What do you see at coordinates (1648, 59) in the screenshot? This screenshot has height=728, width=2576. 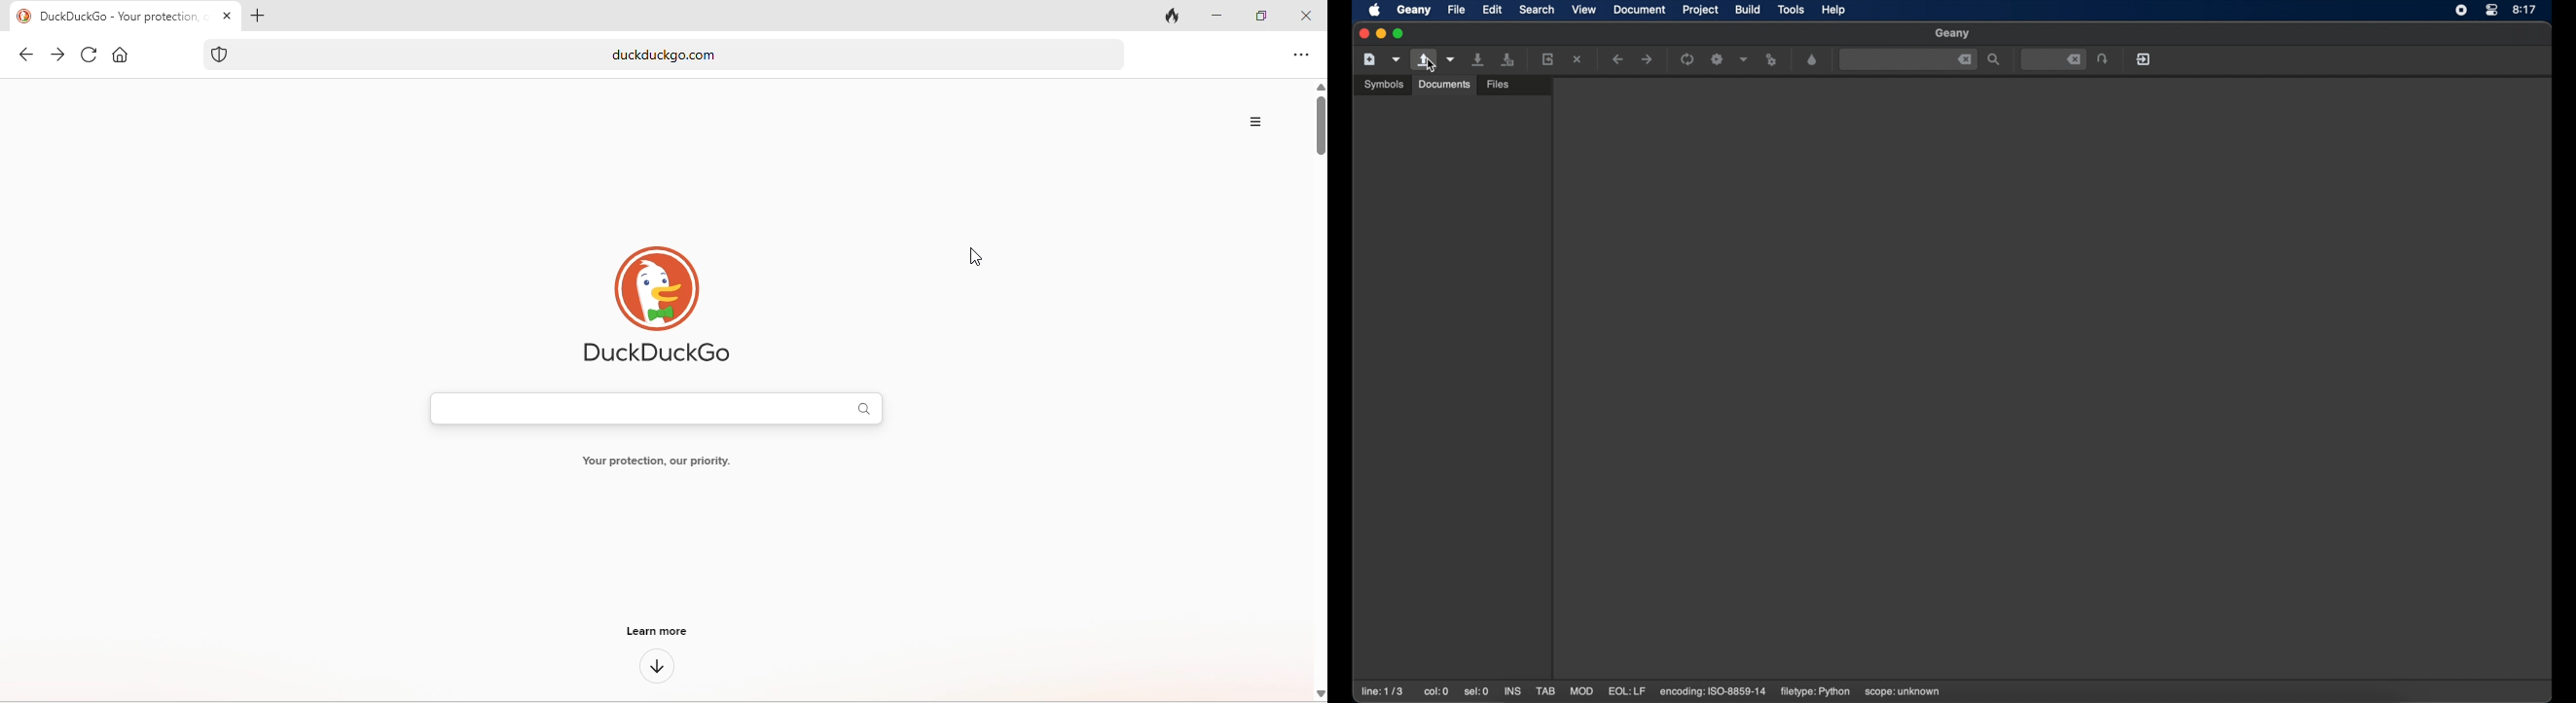 I see `navigate forward a location` at bounding box center [1648, 59].